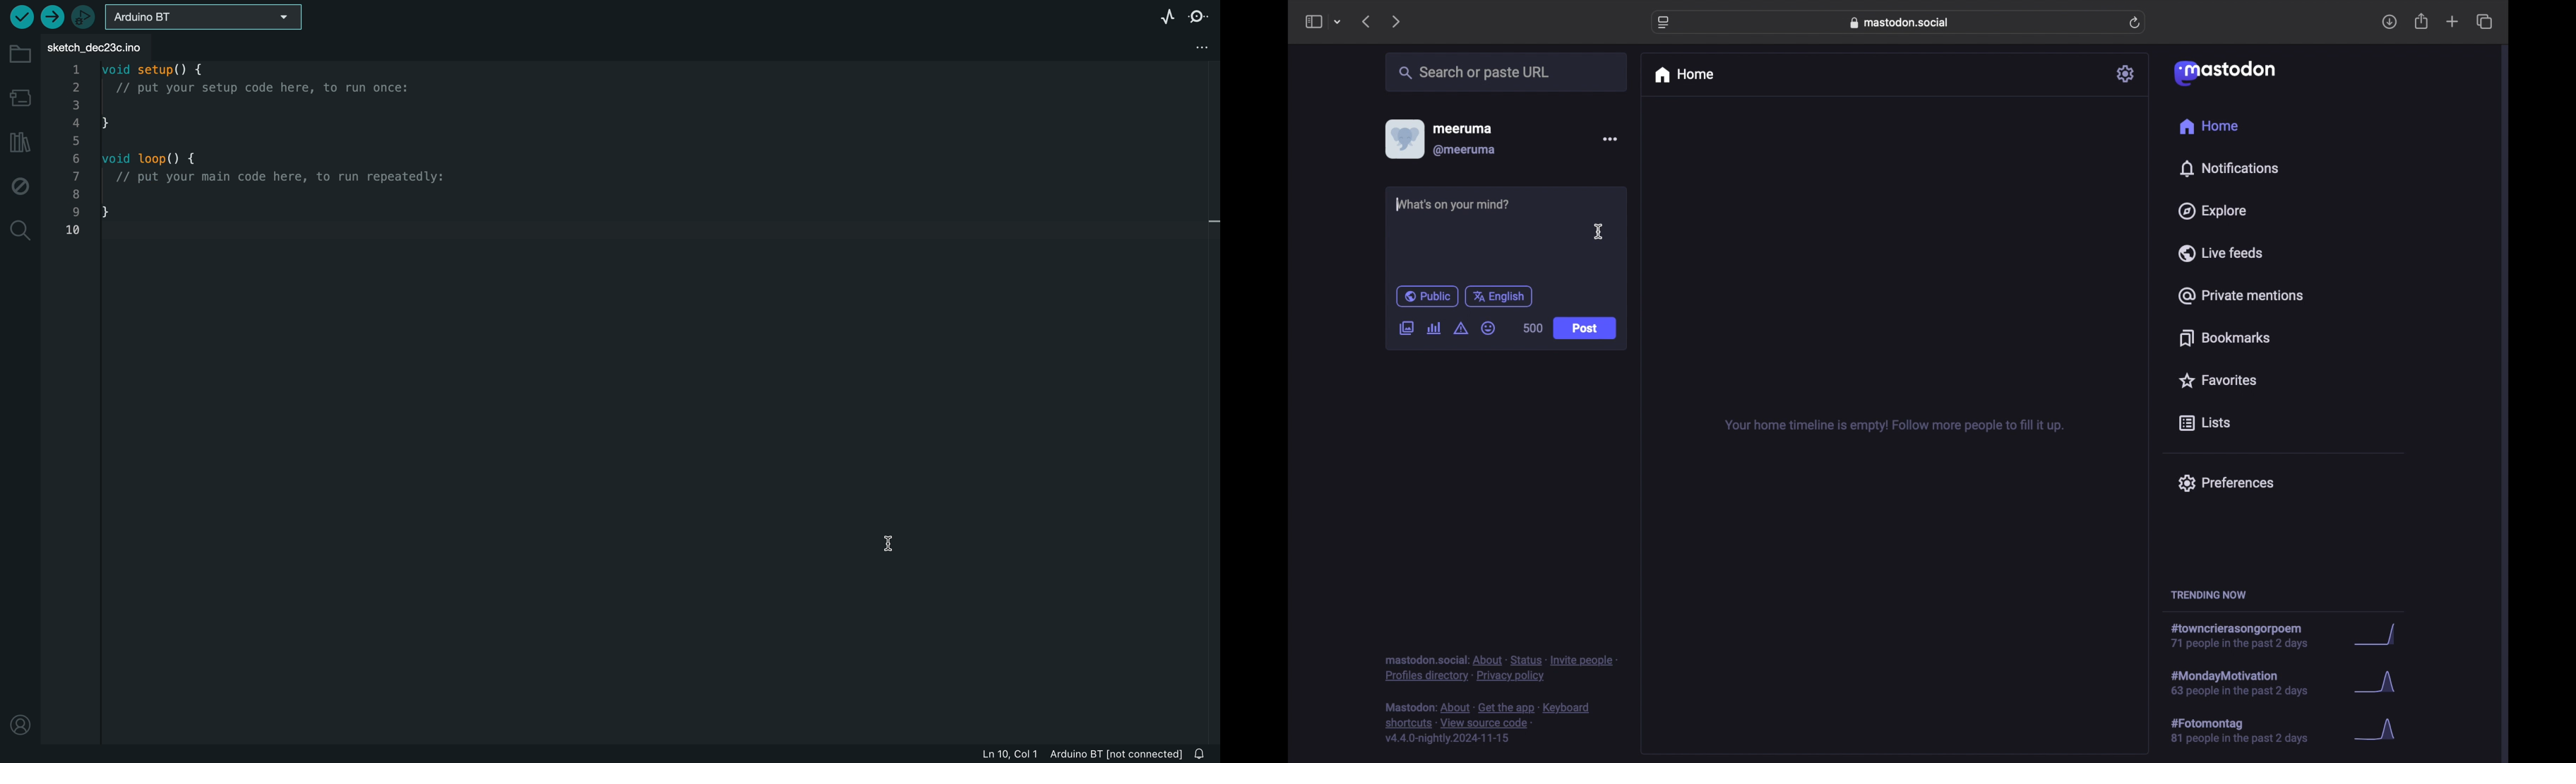 The height and width of the screenshot is (784, 2576). What do you see at coordinates (1664, 23) in the screenshot?
I see `website settings` at bounding box center [1664, 23].